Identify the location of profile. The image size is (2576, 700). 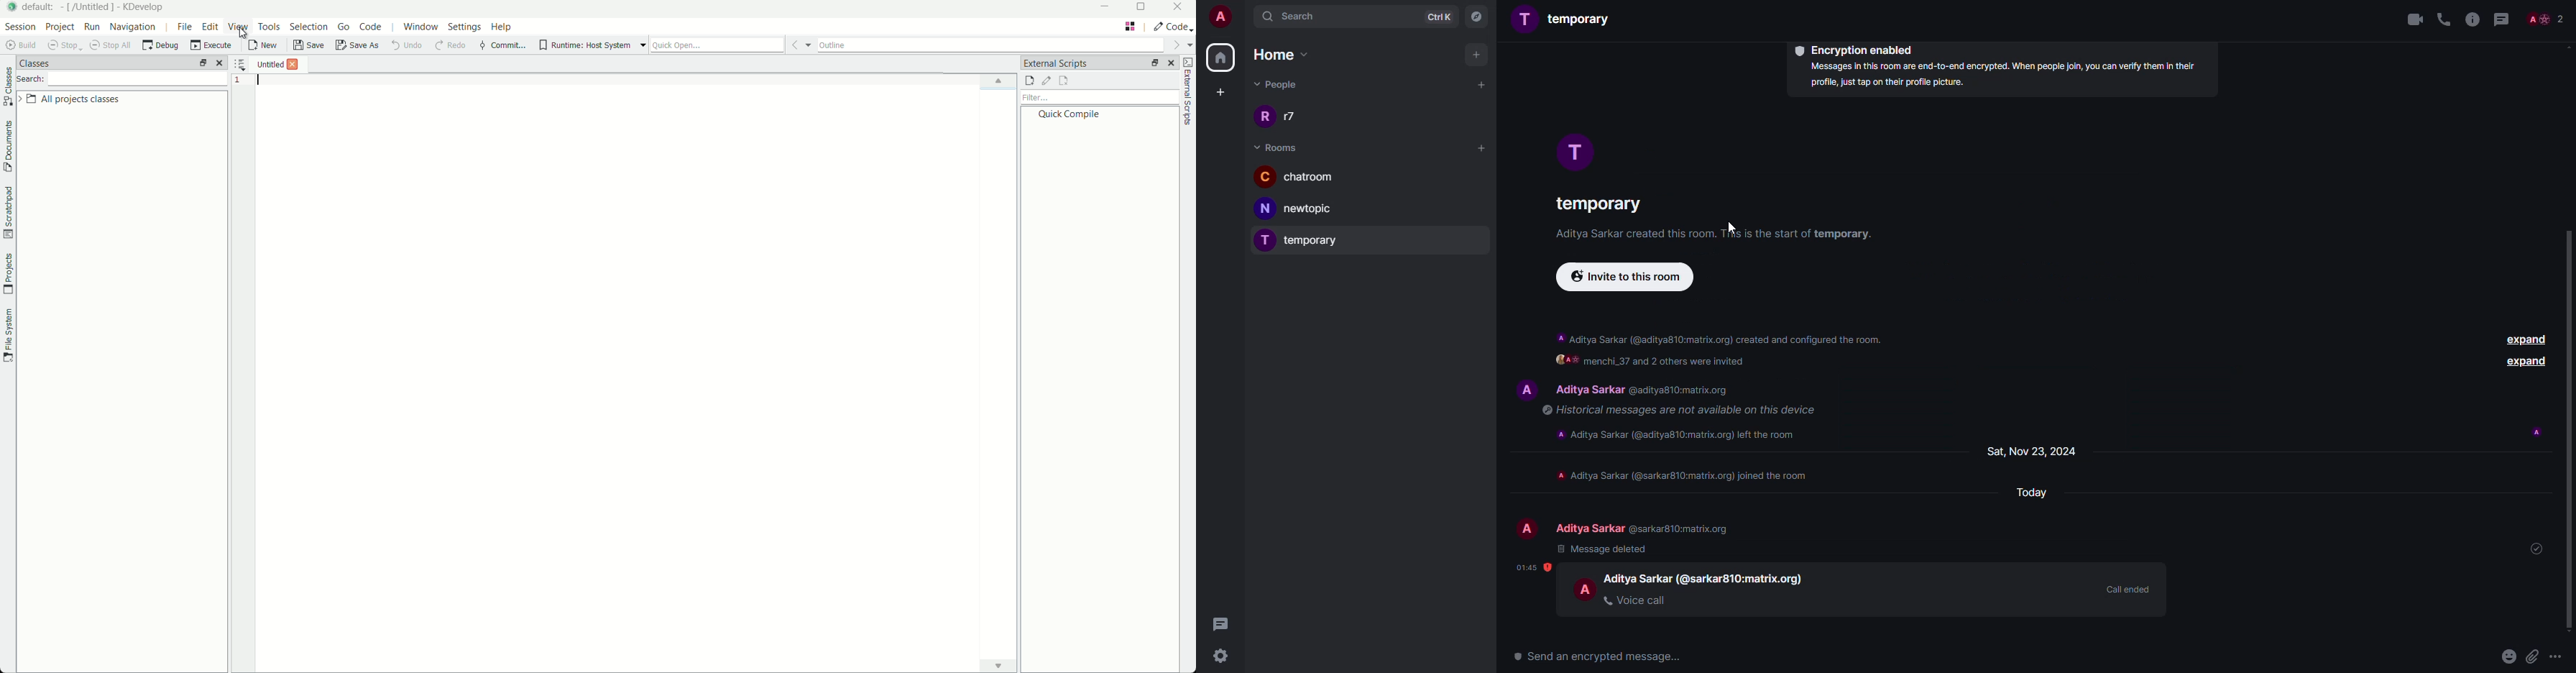
(1574, 152).